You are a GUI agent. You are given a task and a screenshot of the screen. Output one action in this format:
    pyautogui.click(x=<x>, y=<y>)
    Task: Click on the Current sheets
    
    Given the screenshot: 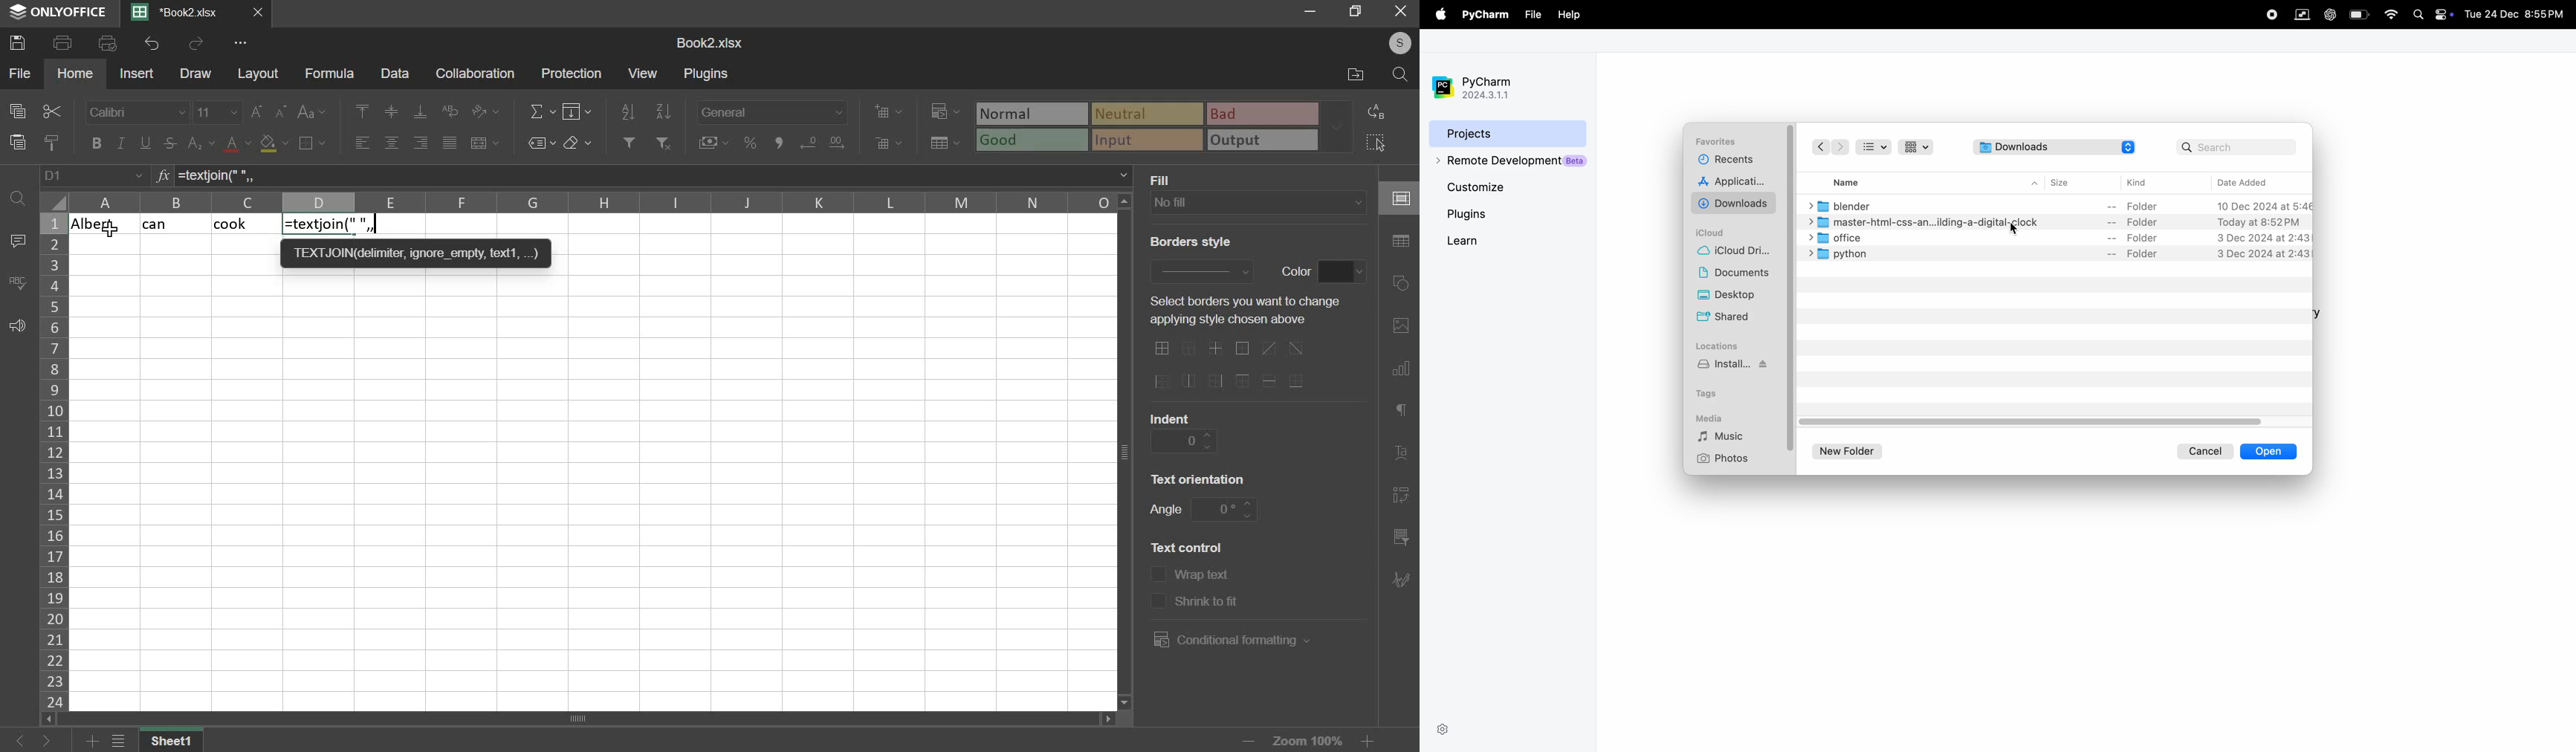 What is the action you would take?
    pyautogui.click(x=182, y=13)
    